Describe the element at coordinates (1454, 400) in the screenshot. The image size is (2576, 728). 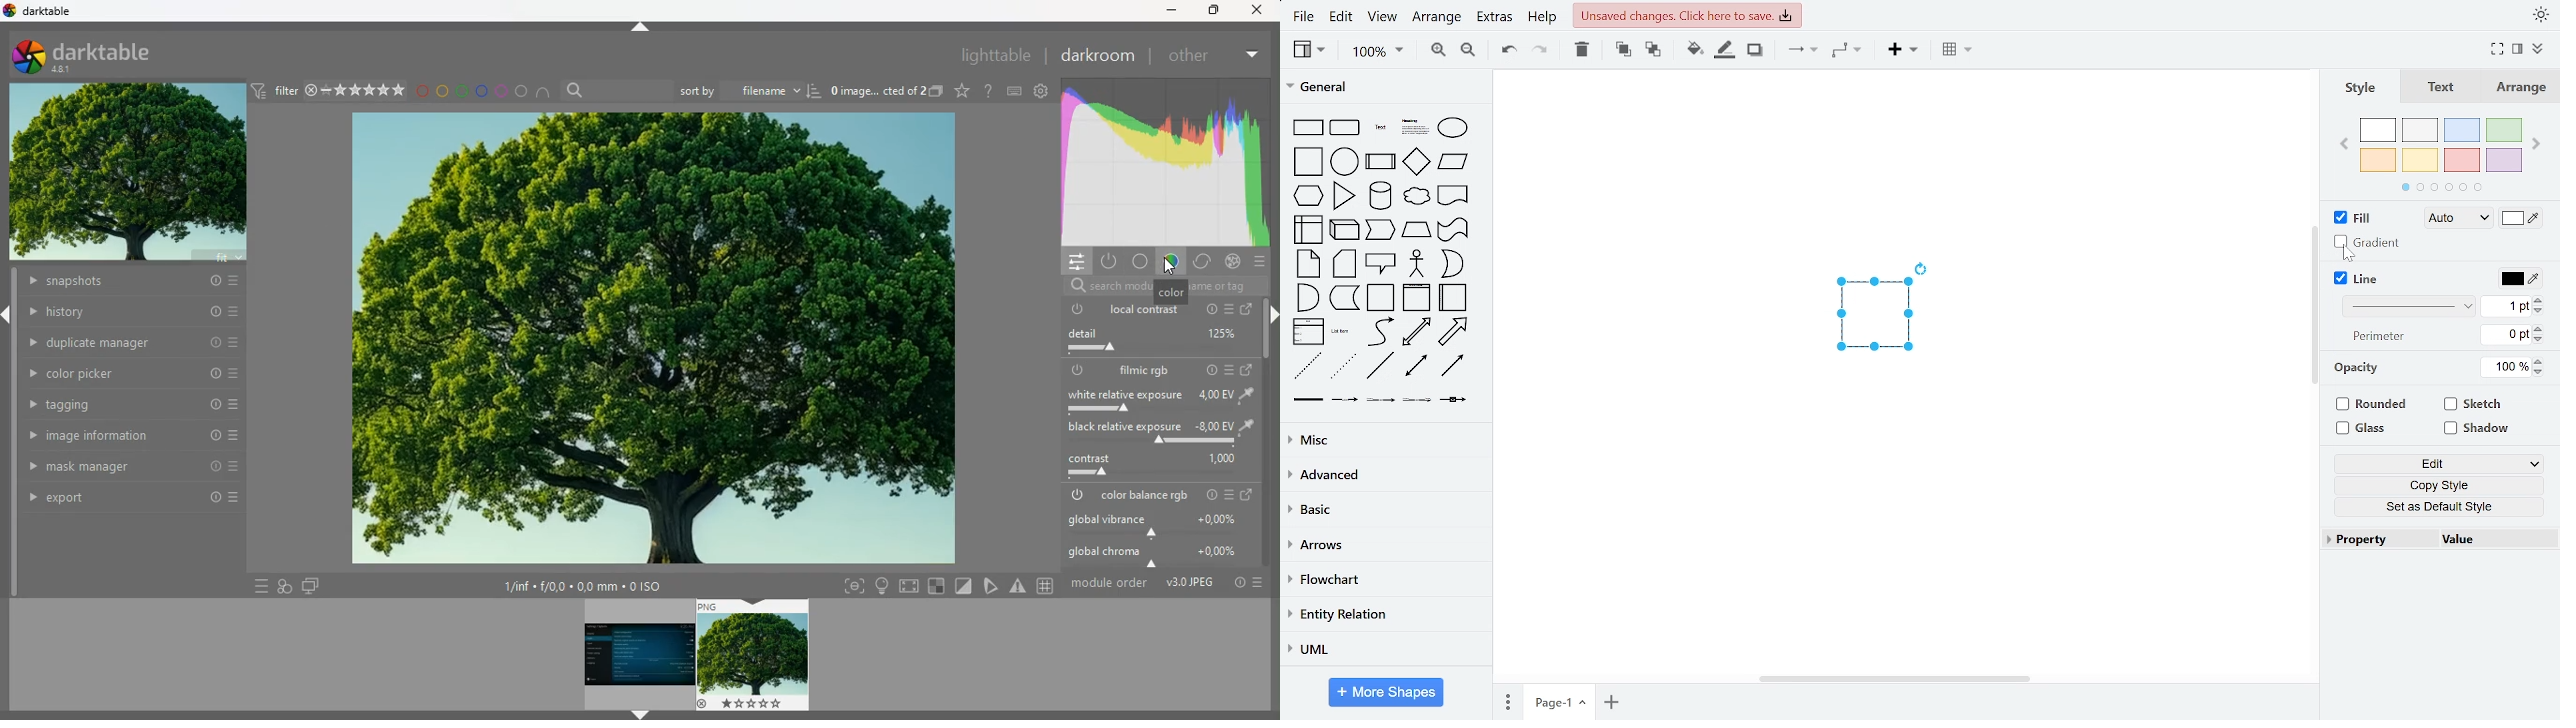
I see `` at that location.